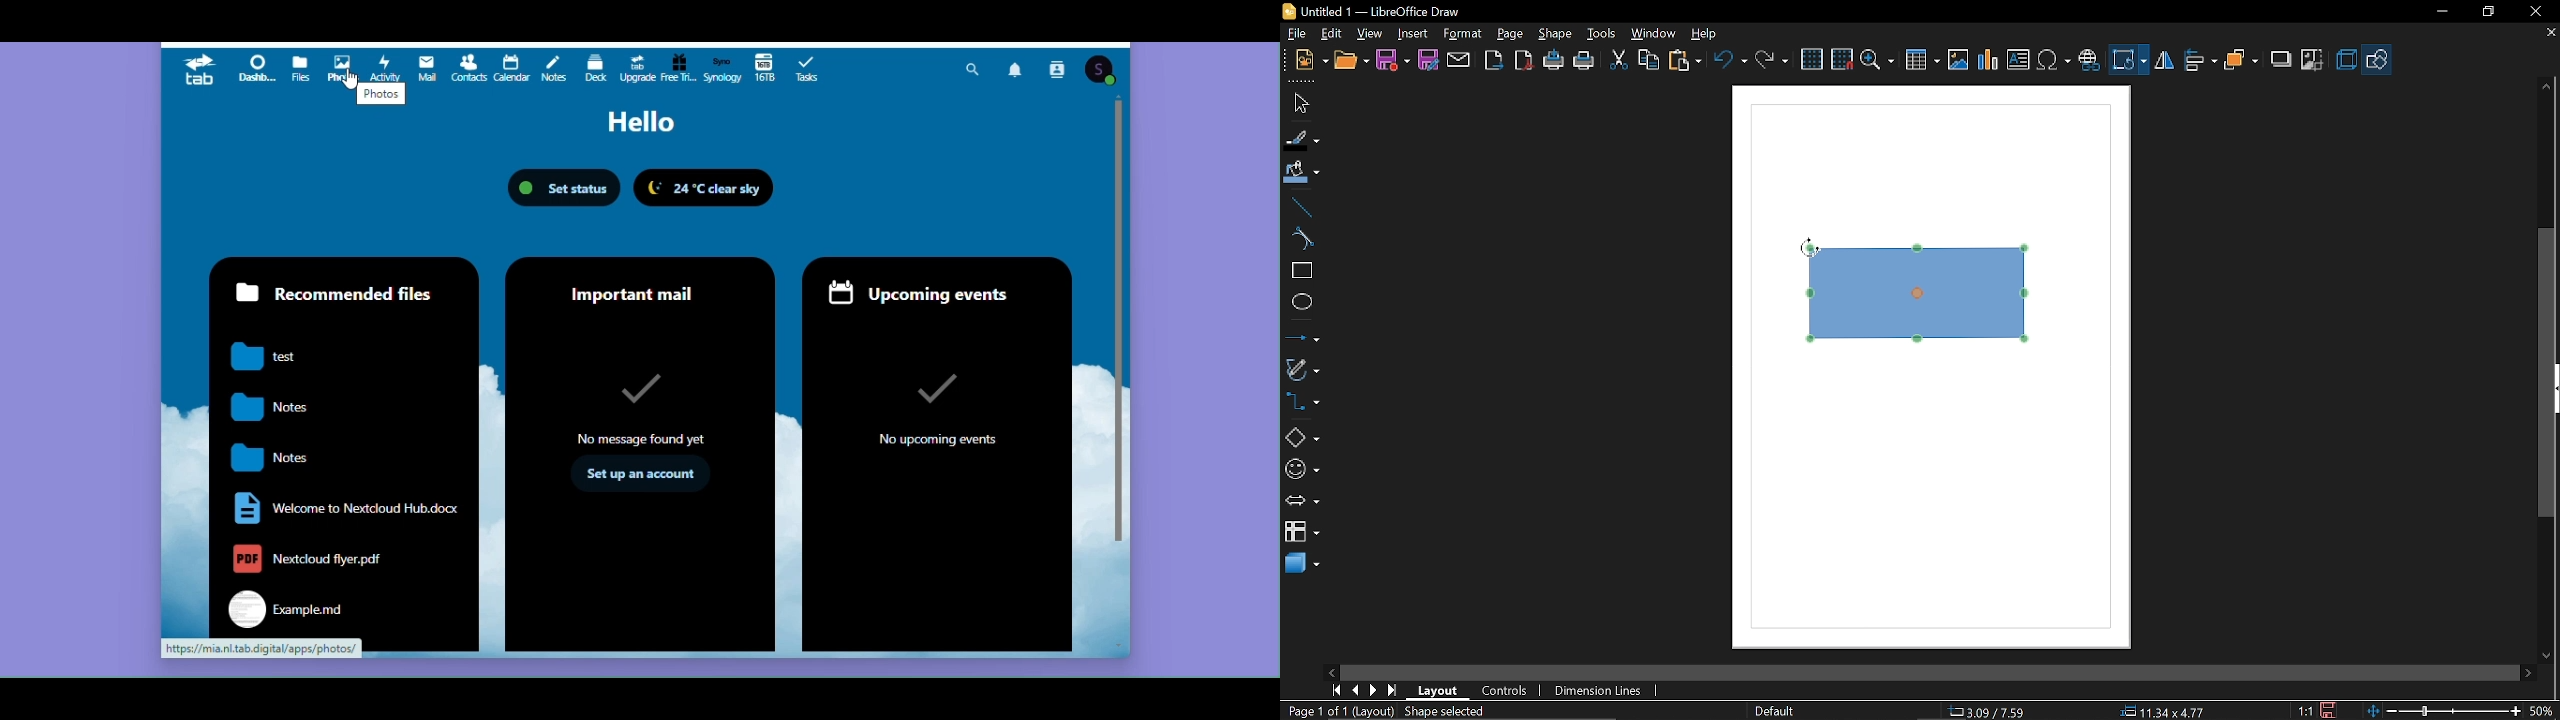 The width and height of the screenshot is (2576, 728). What do you see at coordinates (256, 68) in the screenshot?
I see `Dashboard` at bounding box center [256, 68].